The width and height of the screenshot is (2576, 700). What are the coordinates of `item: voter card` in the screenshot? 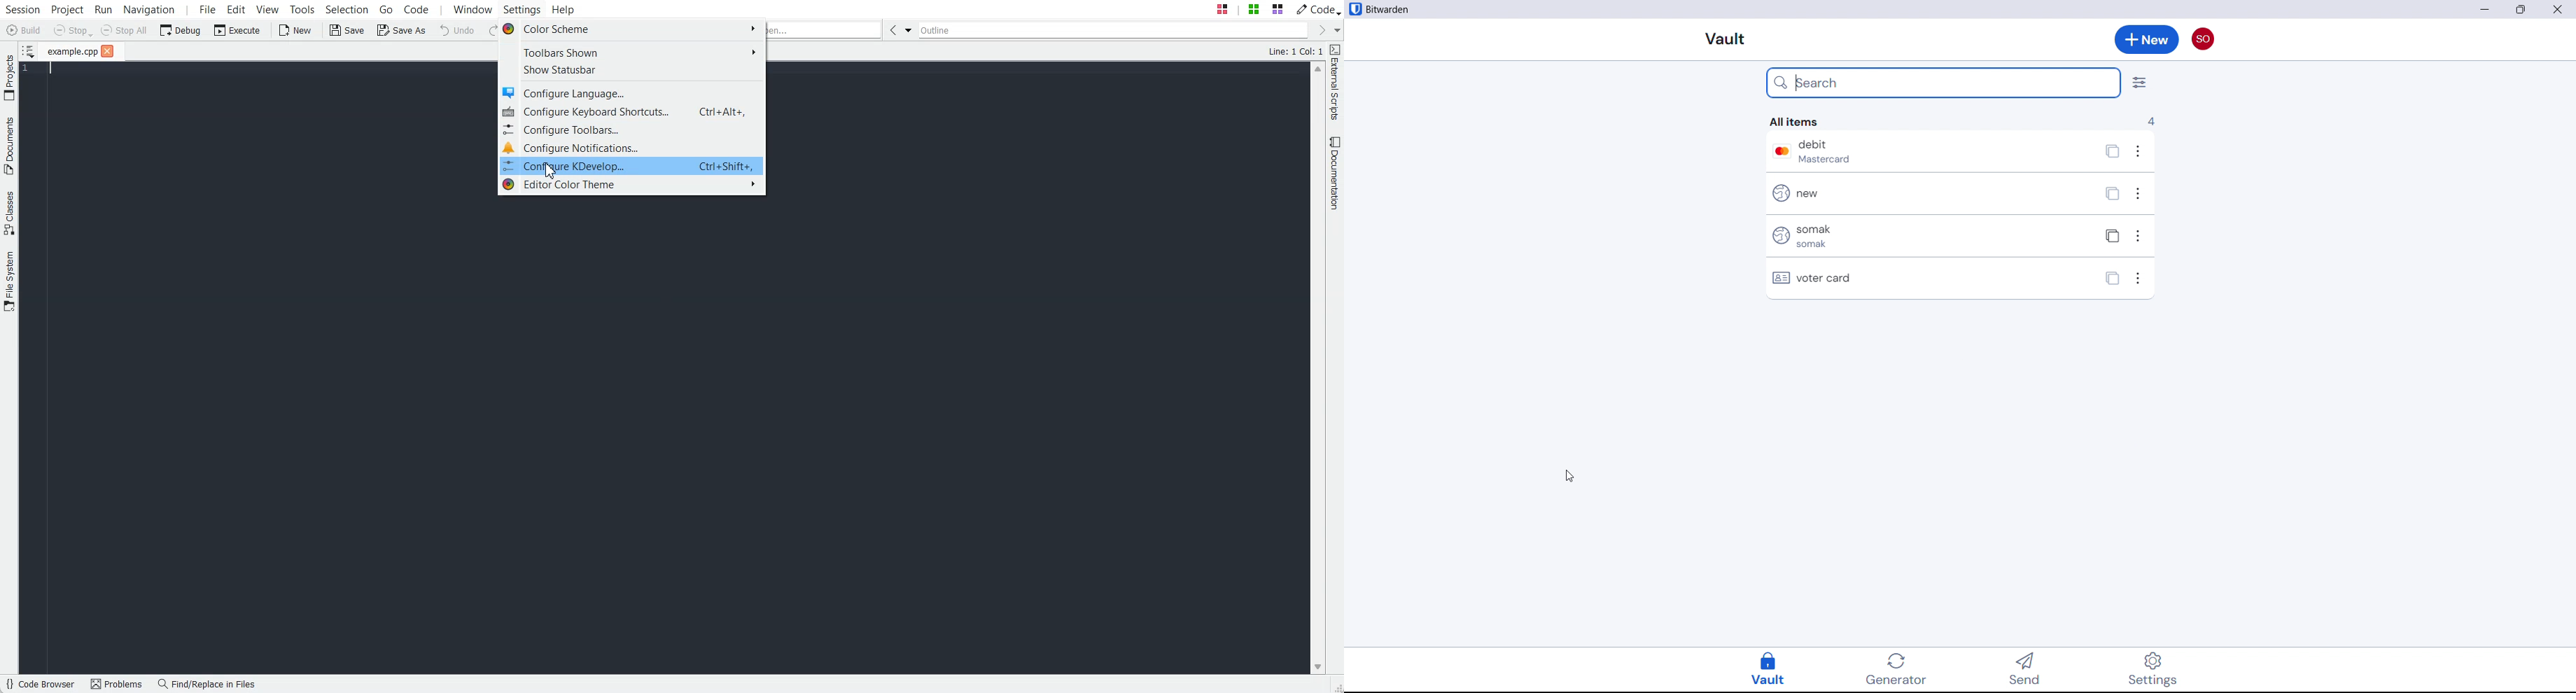 It's located at (1941, 275).